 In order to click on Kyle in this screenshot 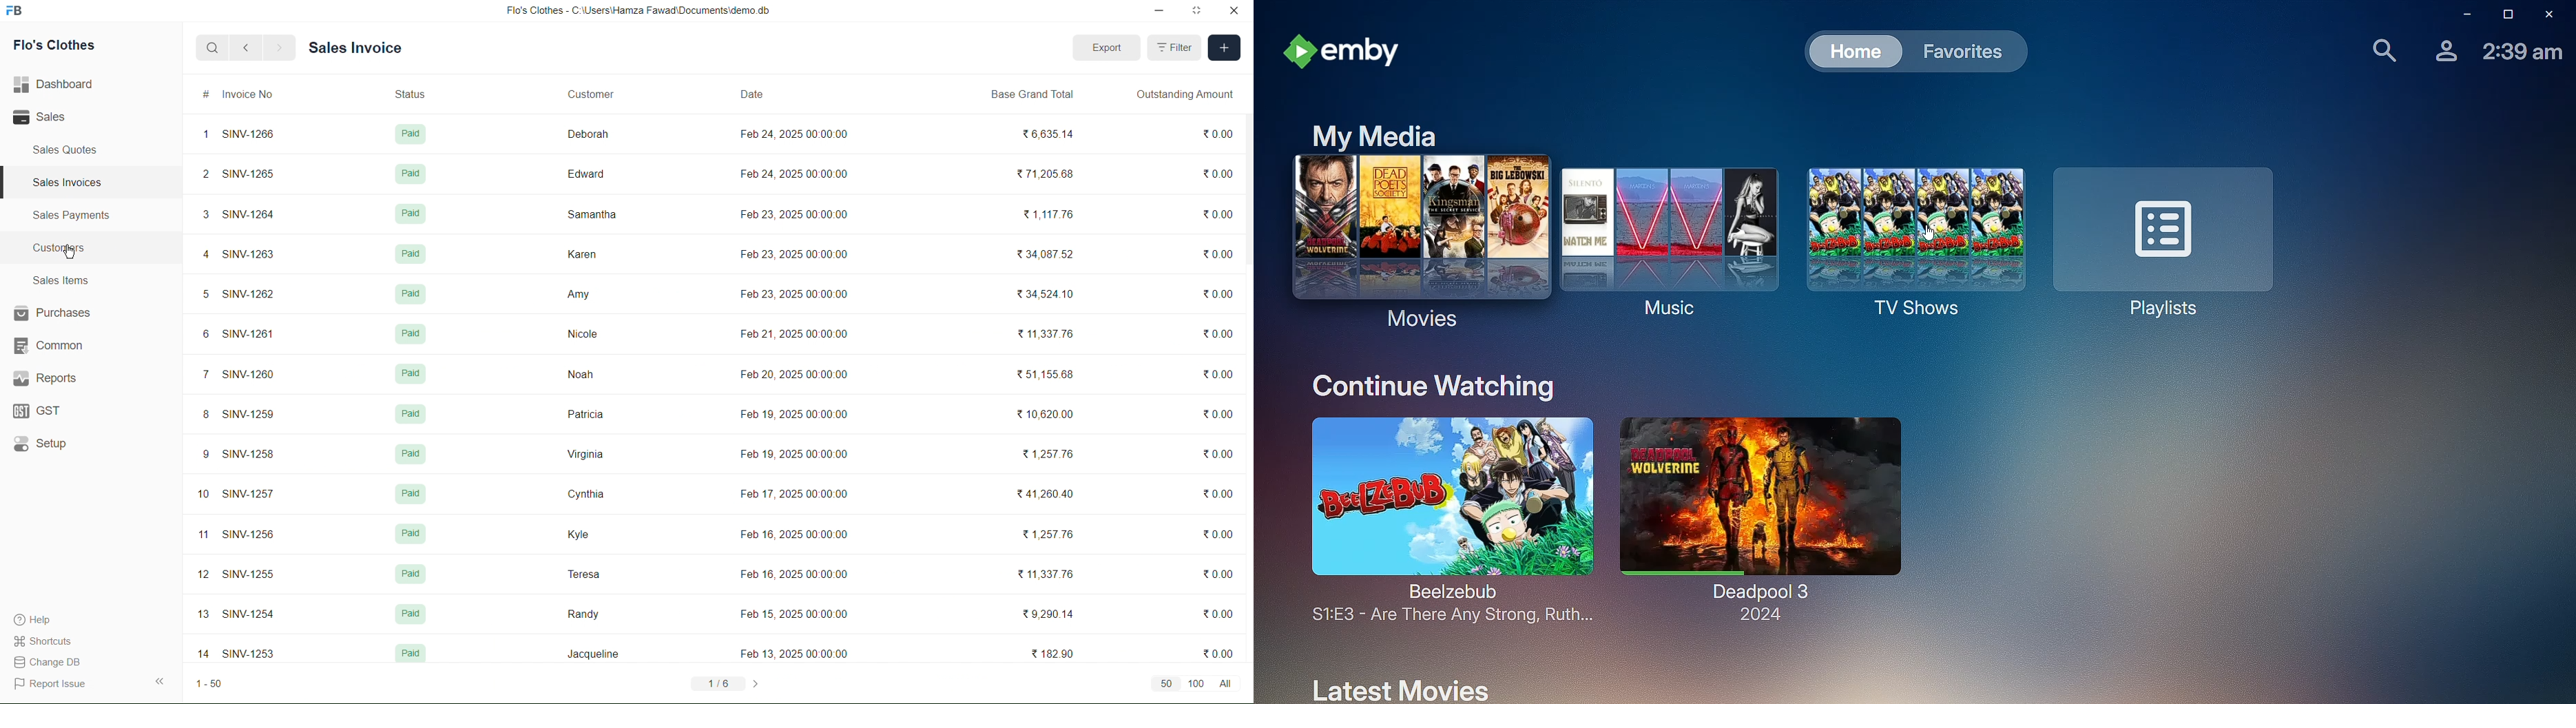, I will do `click(577, 534)`.